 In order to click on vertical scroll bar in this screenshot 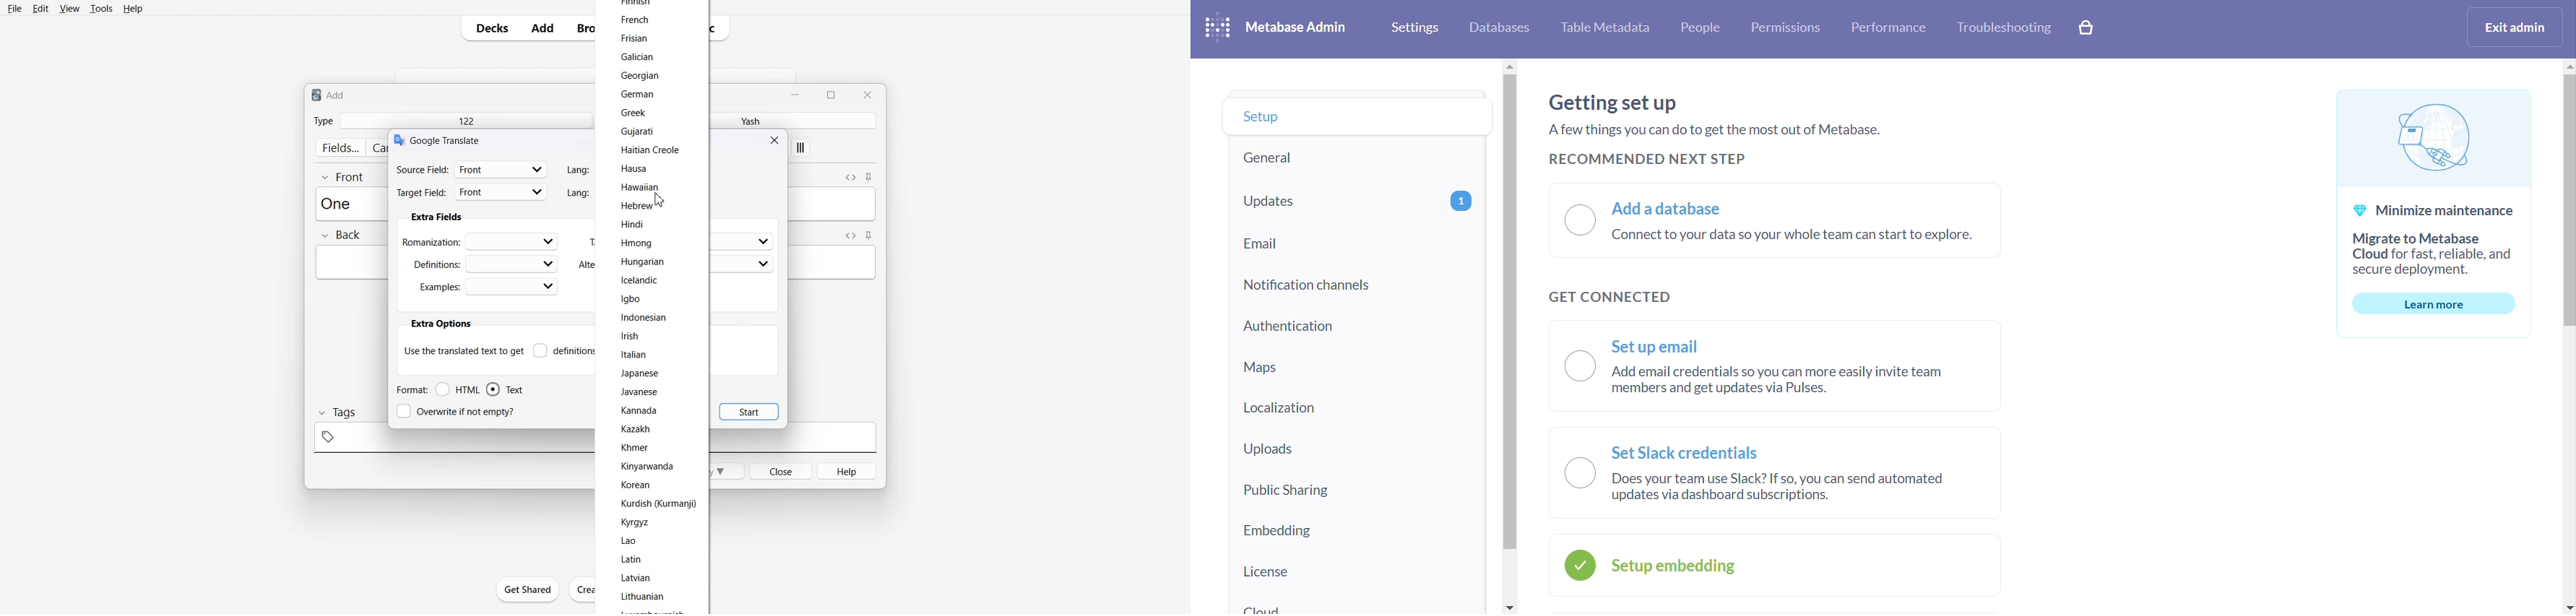, I will do `click(2567, 336)`.